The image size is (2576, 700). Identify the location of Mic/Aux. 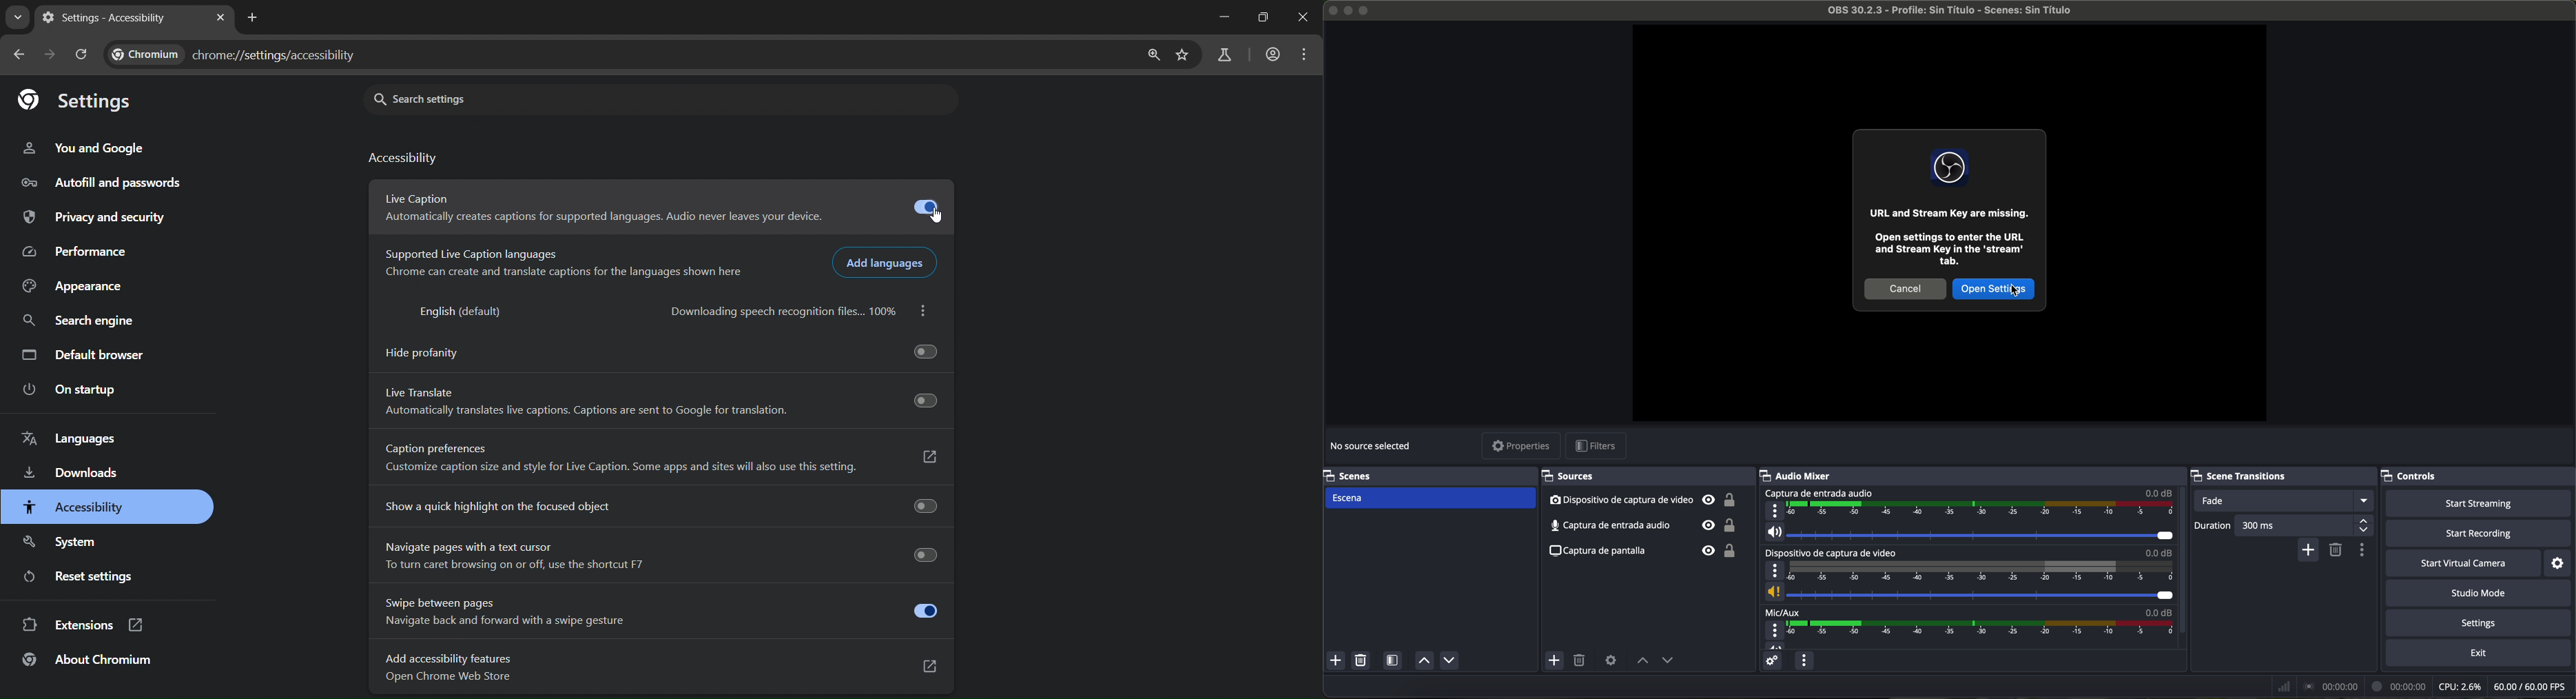
(1966, 628).